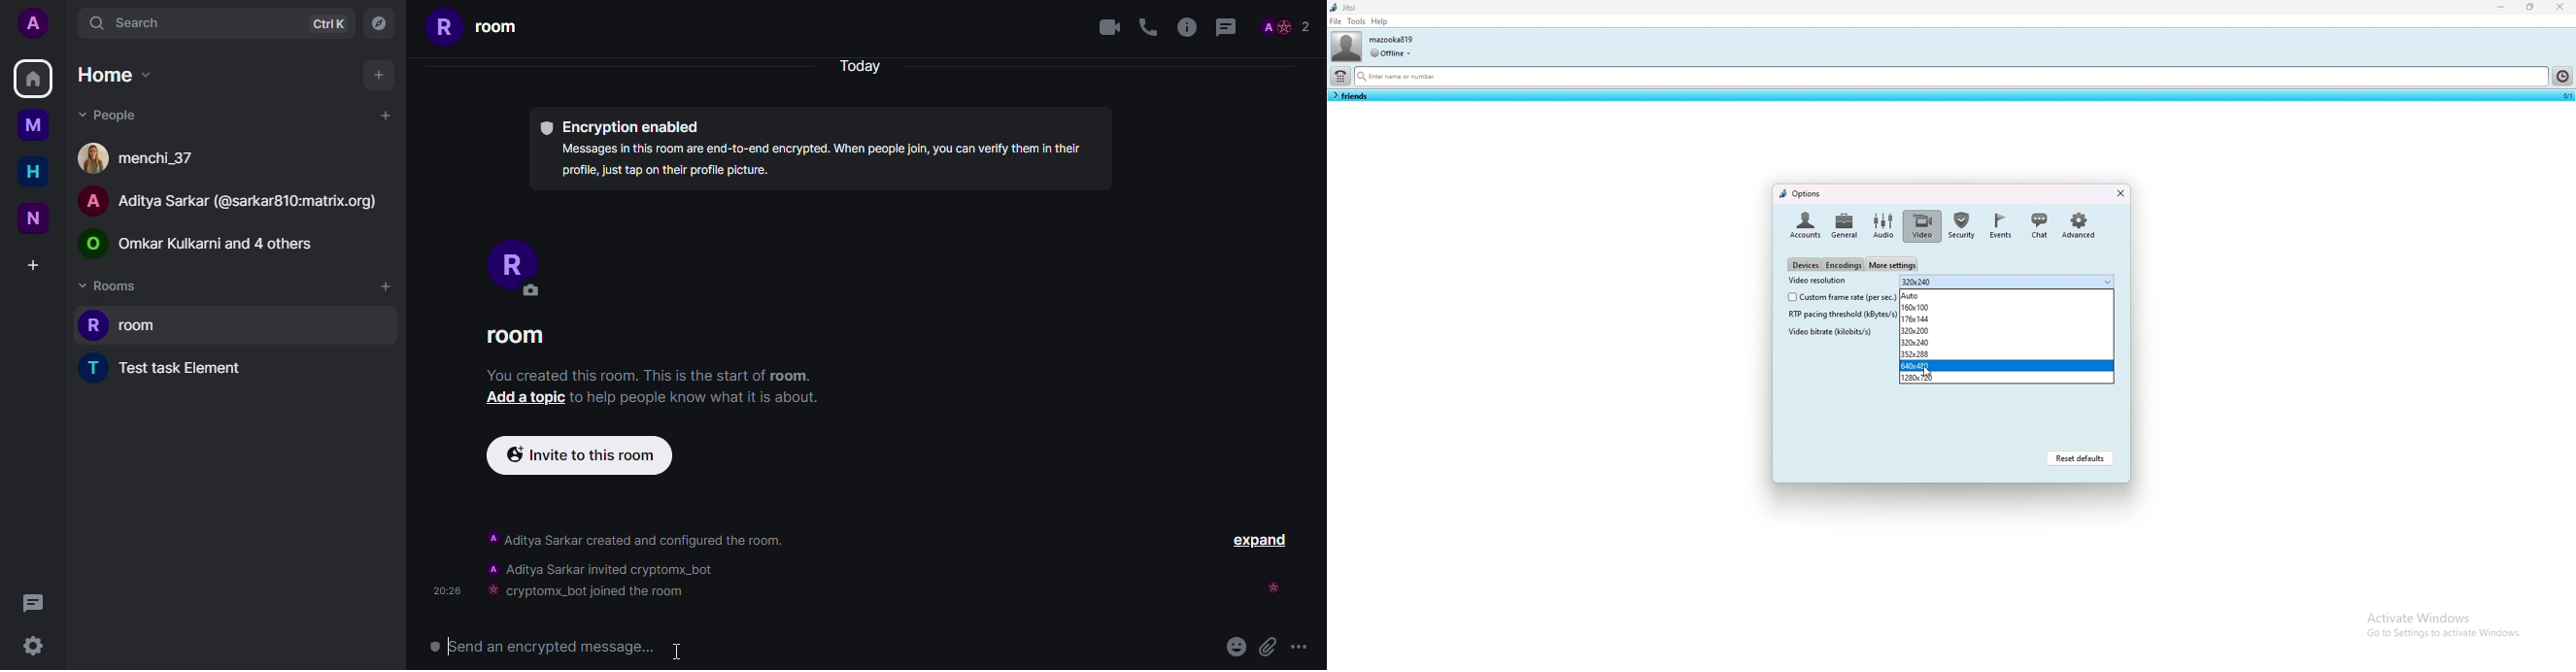 The width and height of the screenshot is (2576, 672). Describe the element at coordinates (2119, 193) in the screenshot. I see `close` at that location.